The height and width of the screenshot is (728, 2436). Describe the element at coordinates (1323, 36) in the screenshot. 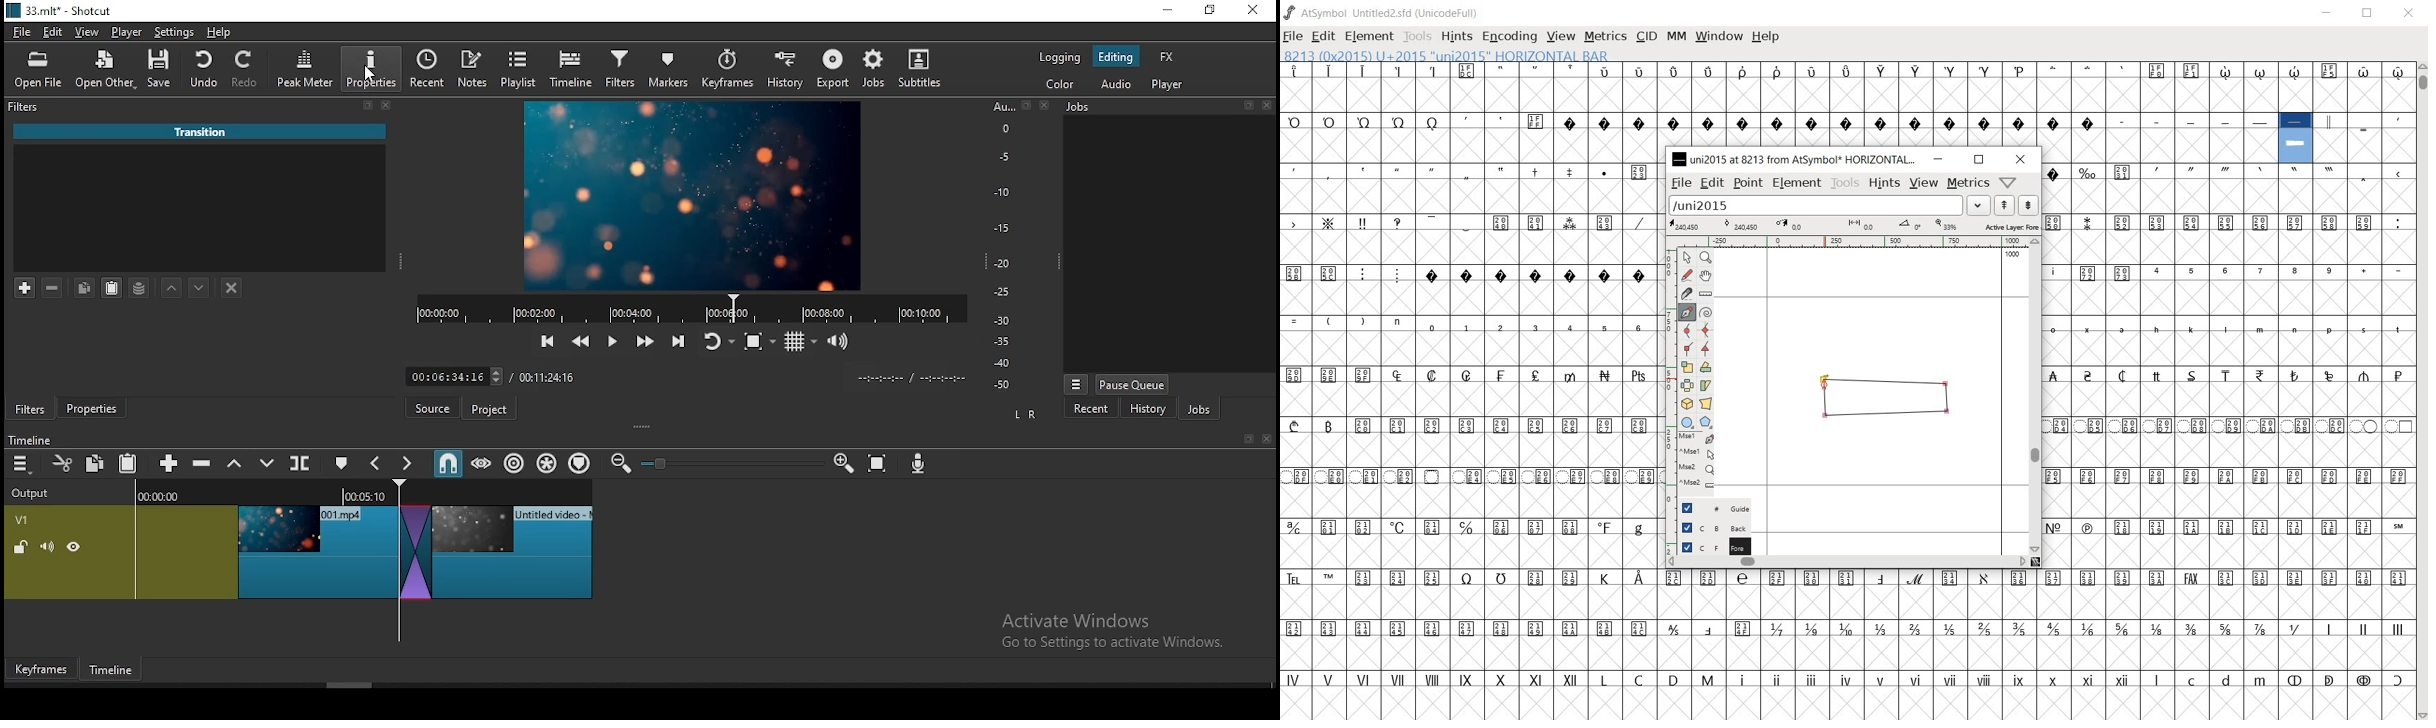

I see `EDIT` at that location.